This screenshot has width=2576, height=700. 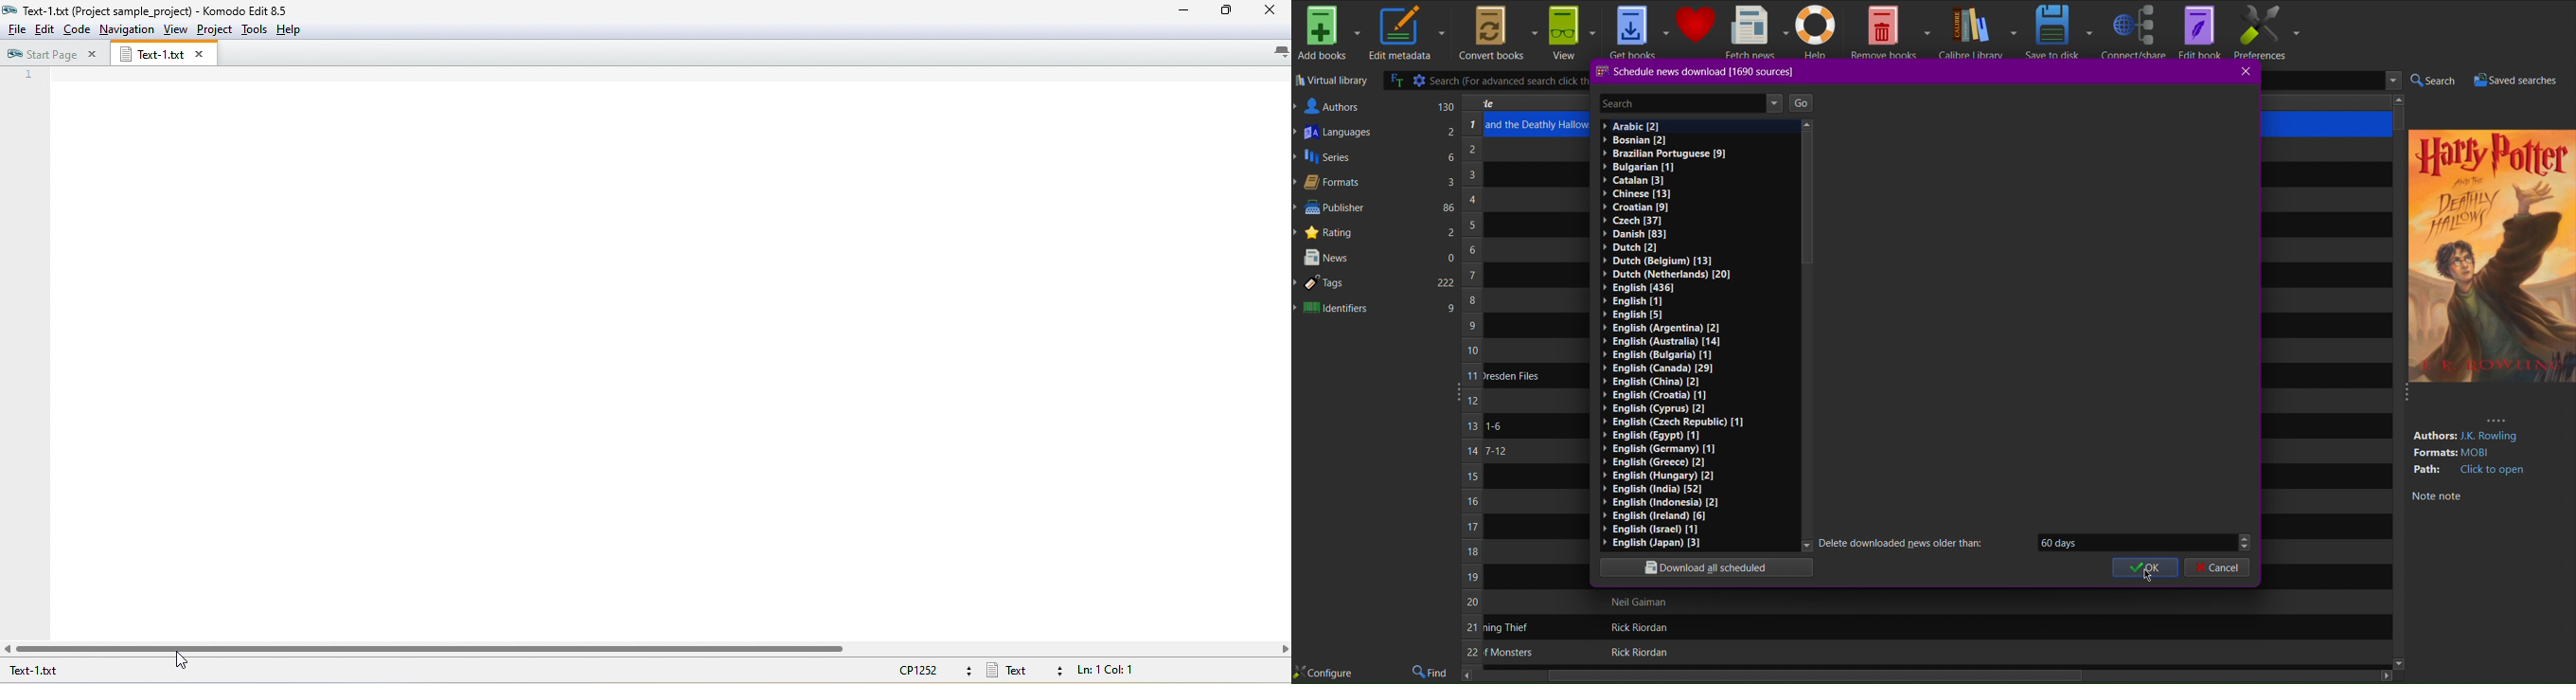 I want to click on cursor, so click(x=2147, y=576).